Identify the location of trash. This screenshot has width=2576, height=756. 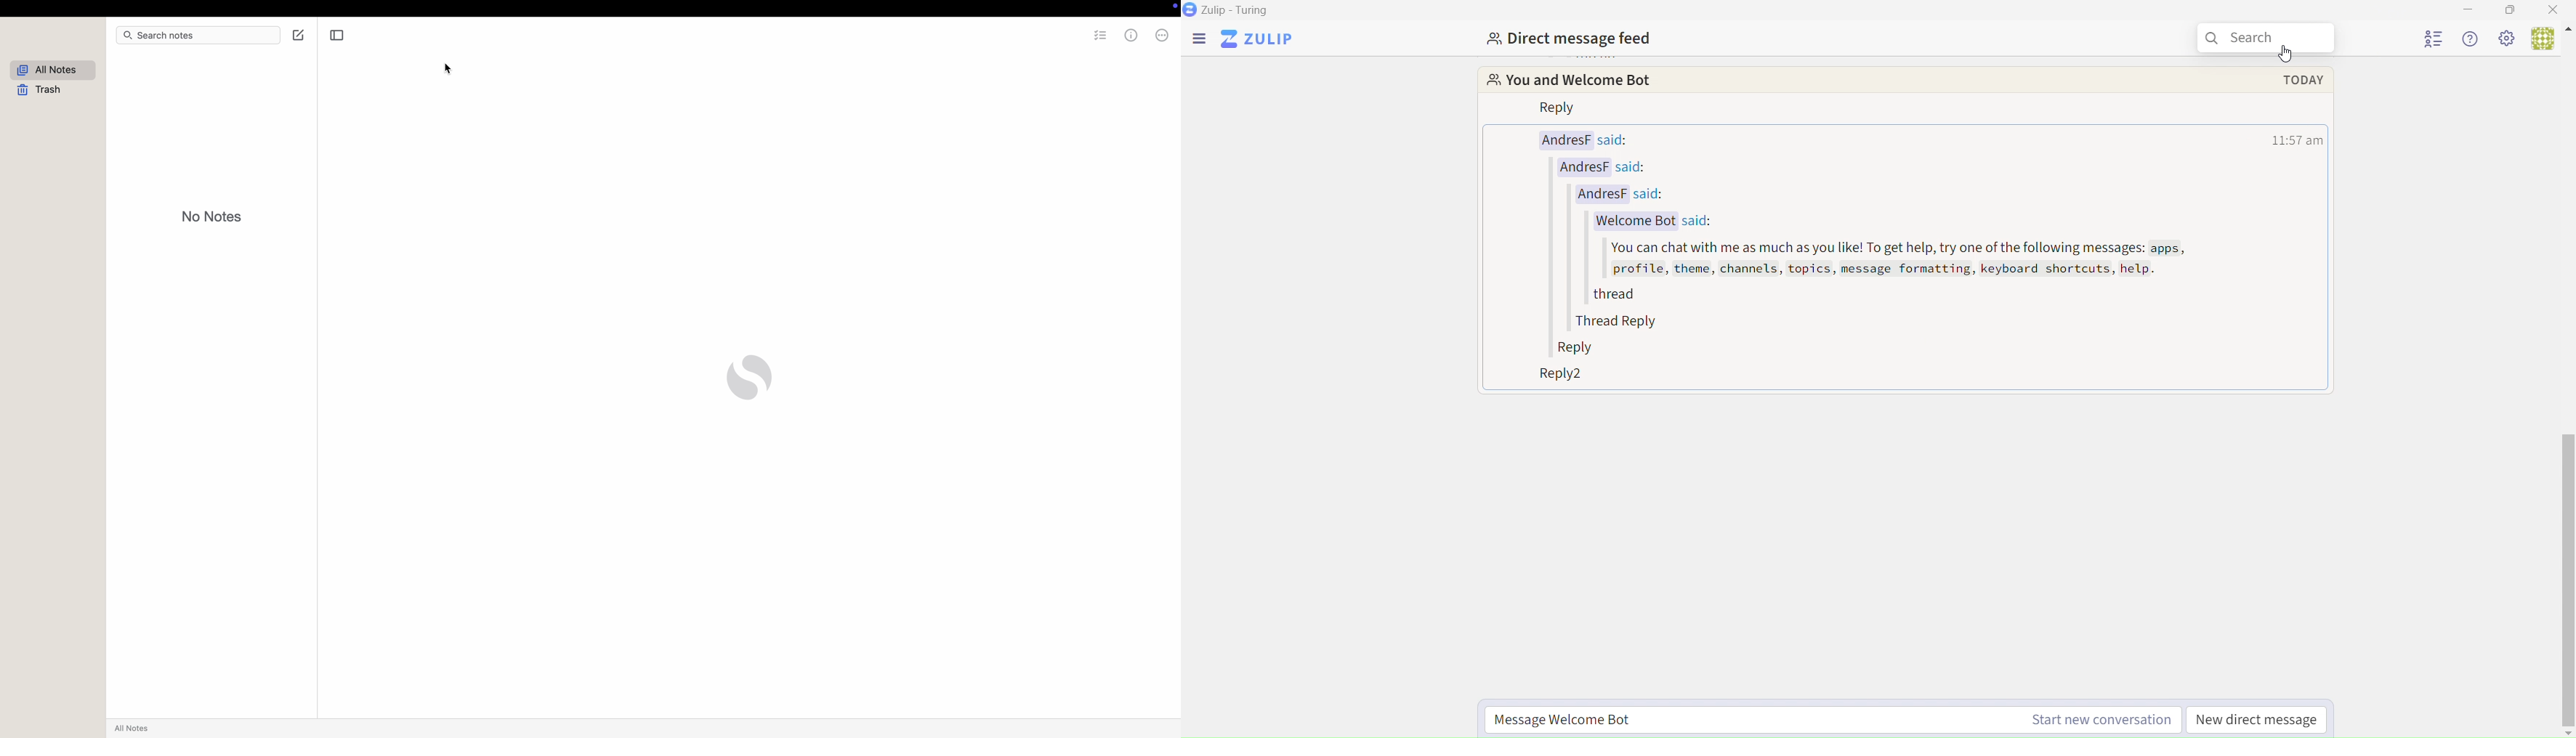
(42, 91).